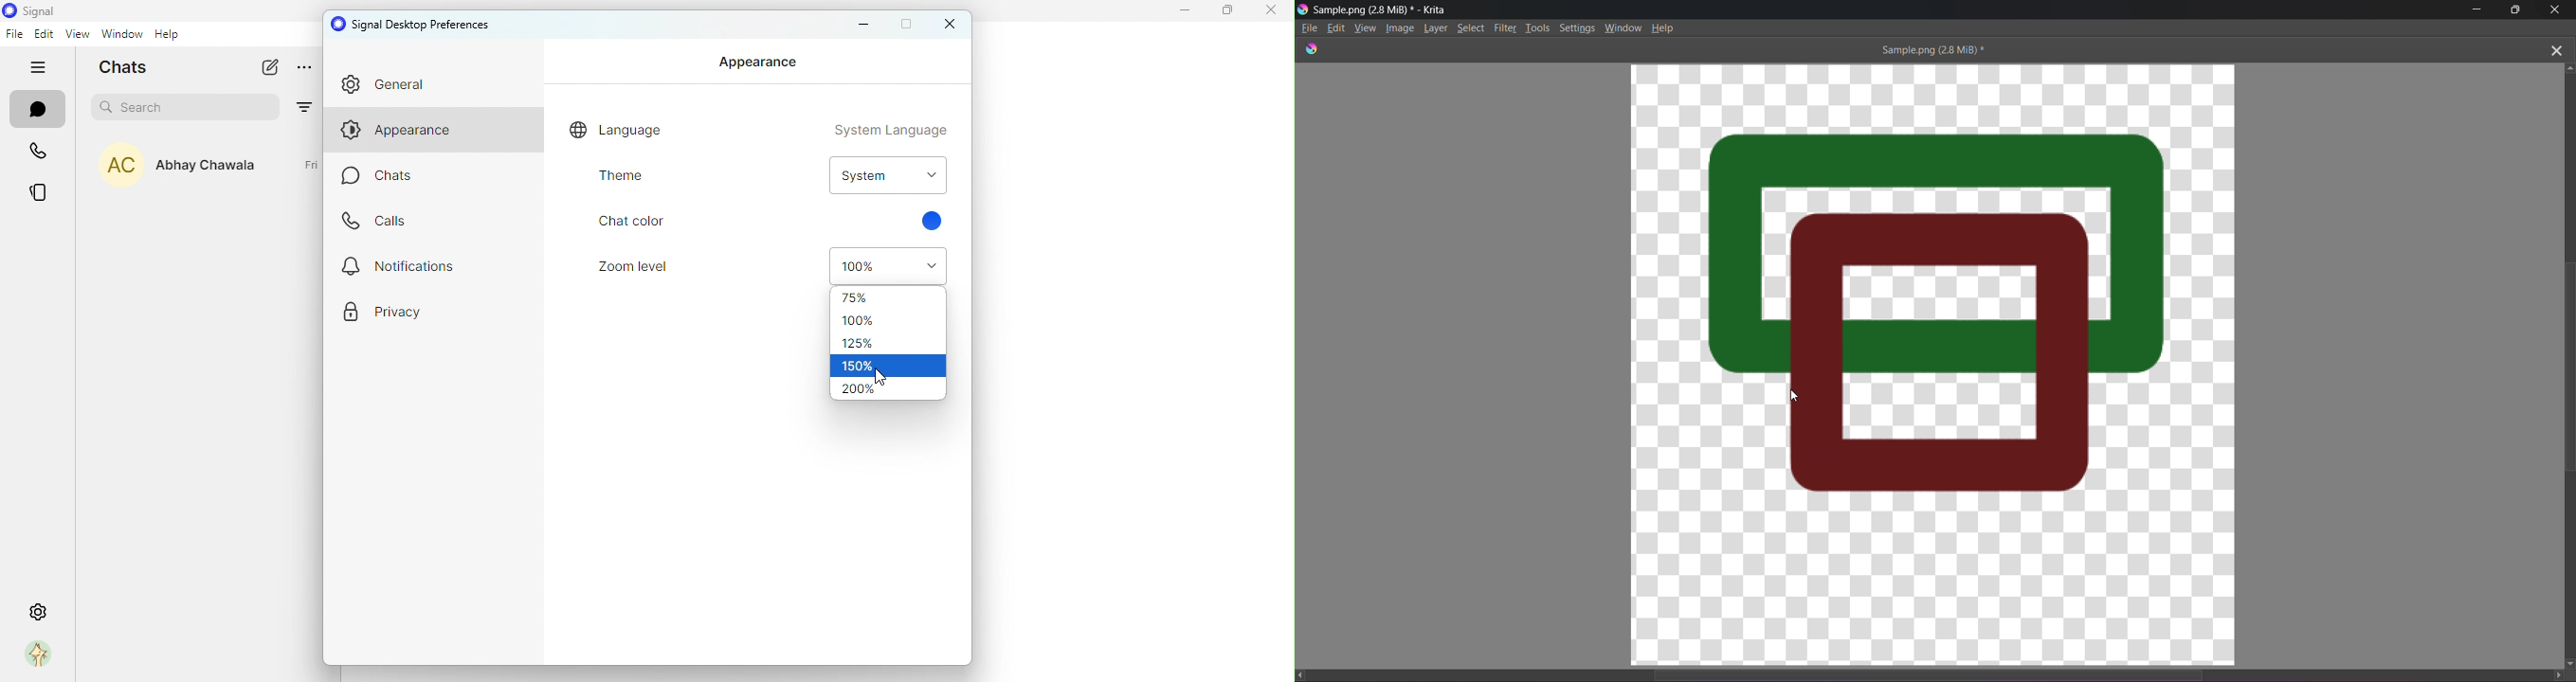  Describe the element at coordinates (120, 36) in the screenshot. I see `window` at that location.